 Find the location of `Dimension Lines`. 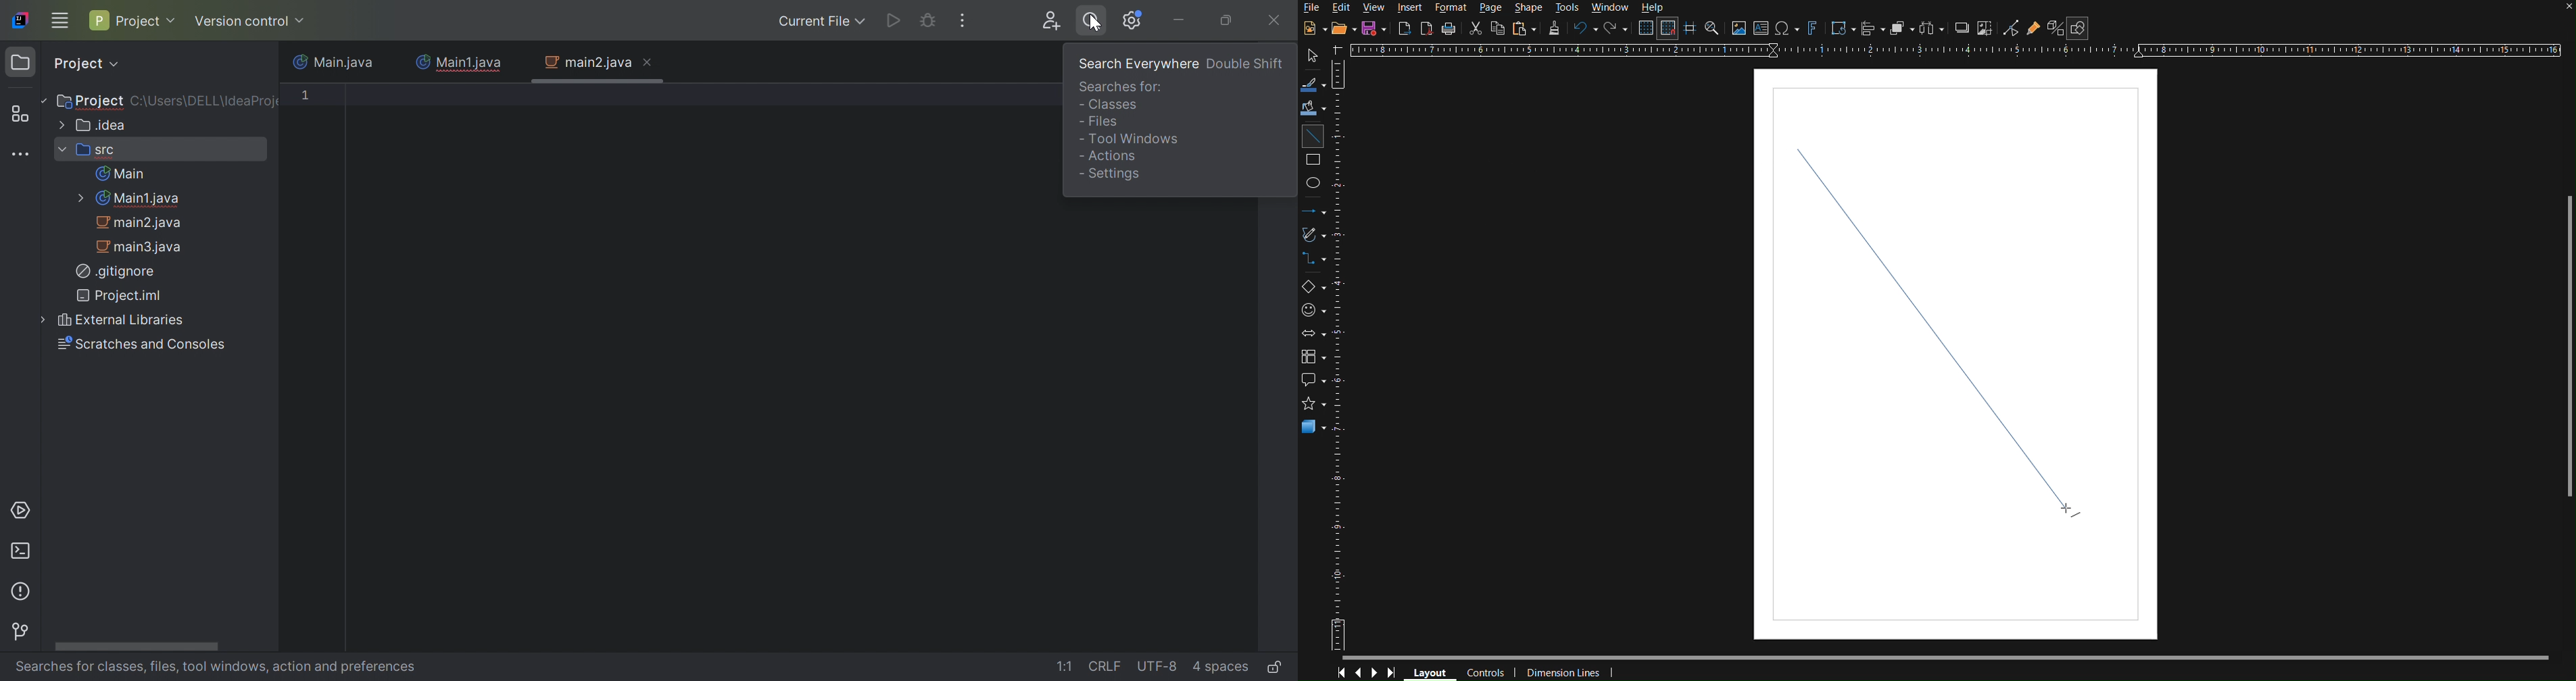

Dimension Lines is located at coordinates (1564, 672).